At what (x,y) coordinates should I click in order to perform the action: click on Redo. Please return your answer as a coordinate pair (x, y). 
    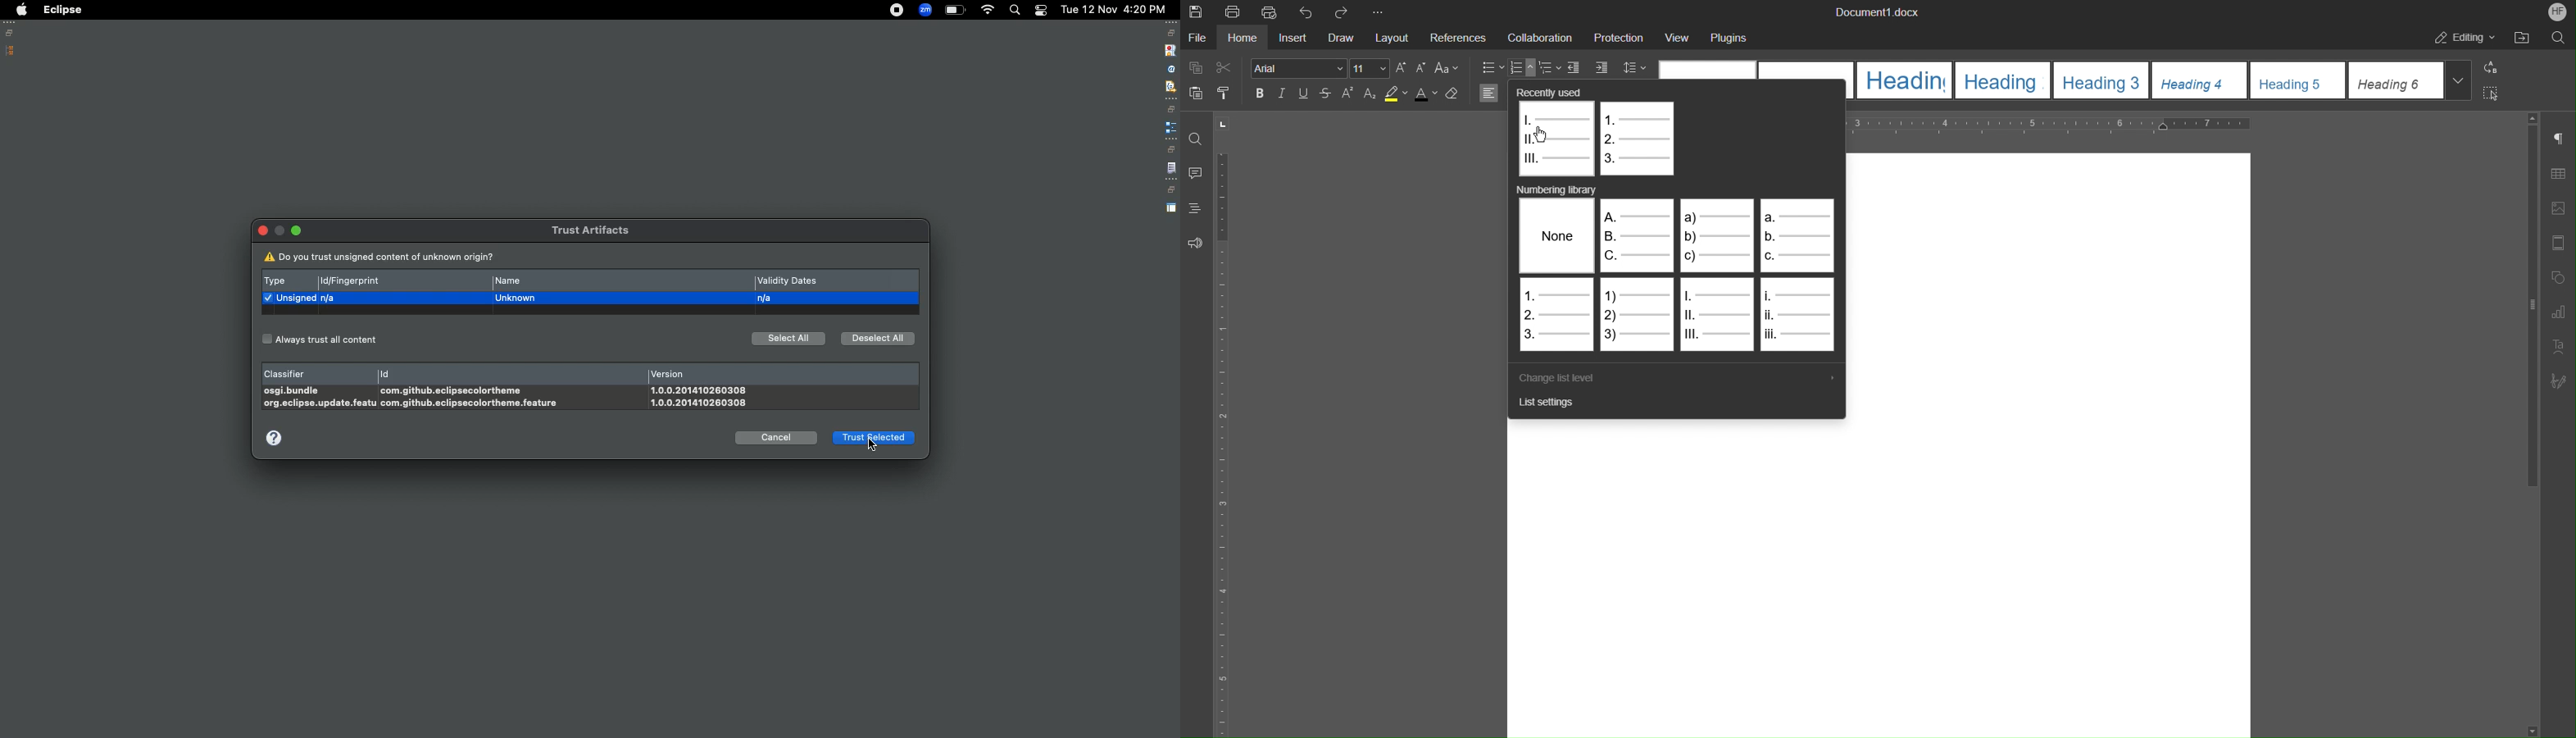
    Looking at the image, I should click on (1341, 12).